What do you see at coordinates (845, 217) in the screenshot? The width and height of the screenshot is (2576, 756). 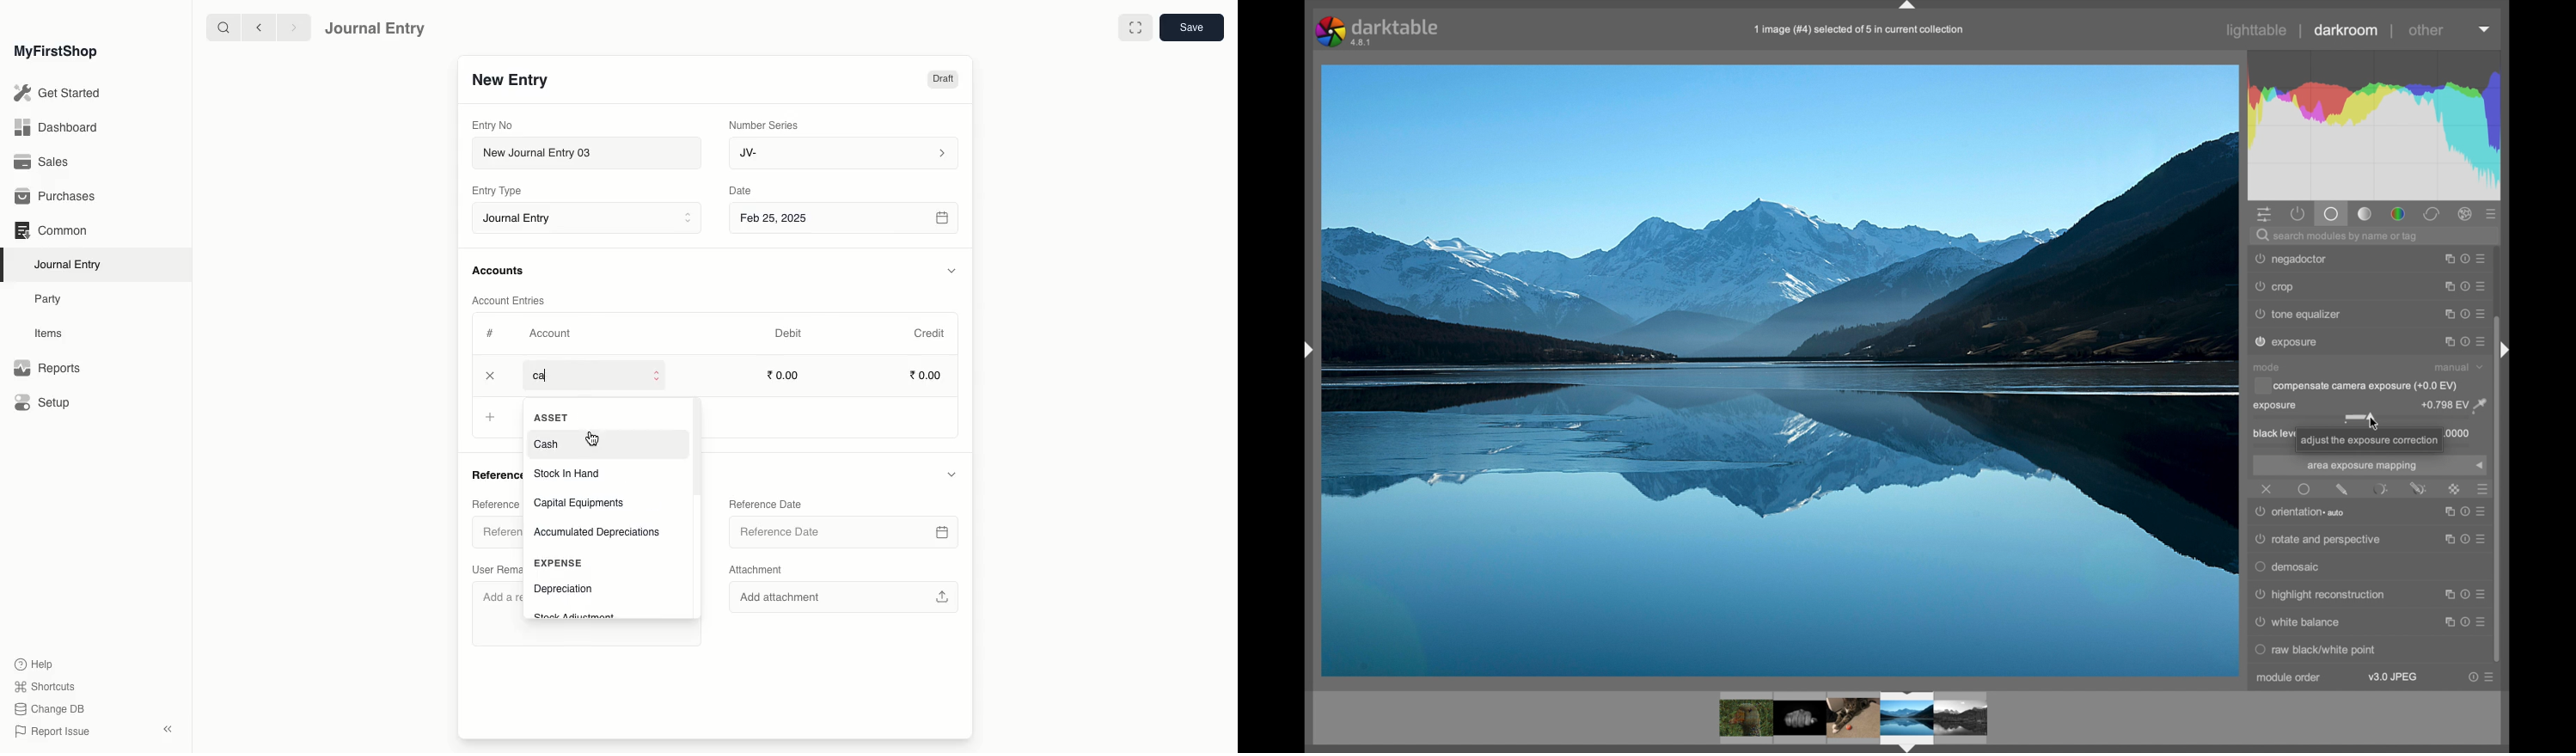 I see `Feb 25, 2025 8` at bounding box center [845, 217].